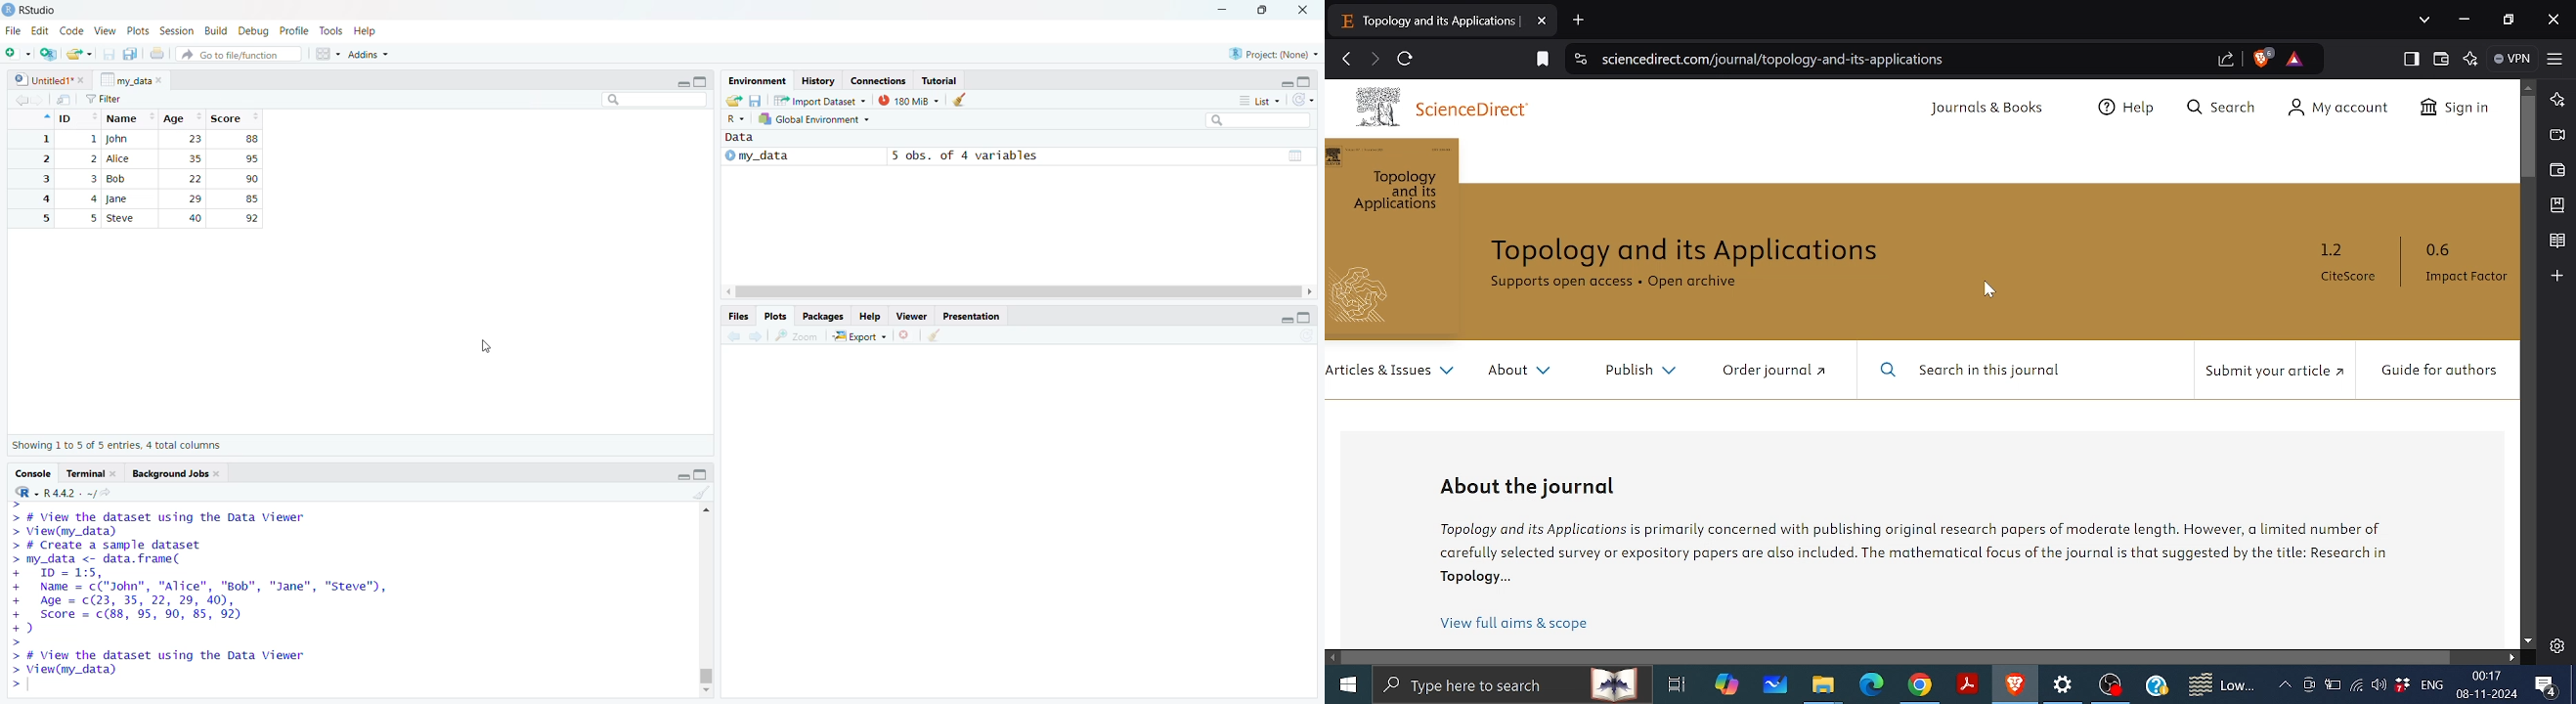 This screenshot has height=728, width=2576. Describe the element at coordinates (680, 477) in the screenshot. I see `Minimize` at that location.